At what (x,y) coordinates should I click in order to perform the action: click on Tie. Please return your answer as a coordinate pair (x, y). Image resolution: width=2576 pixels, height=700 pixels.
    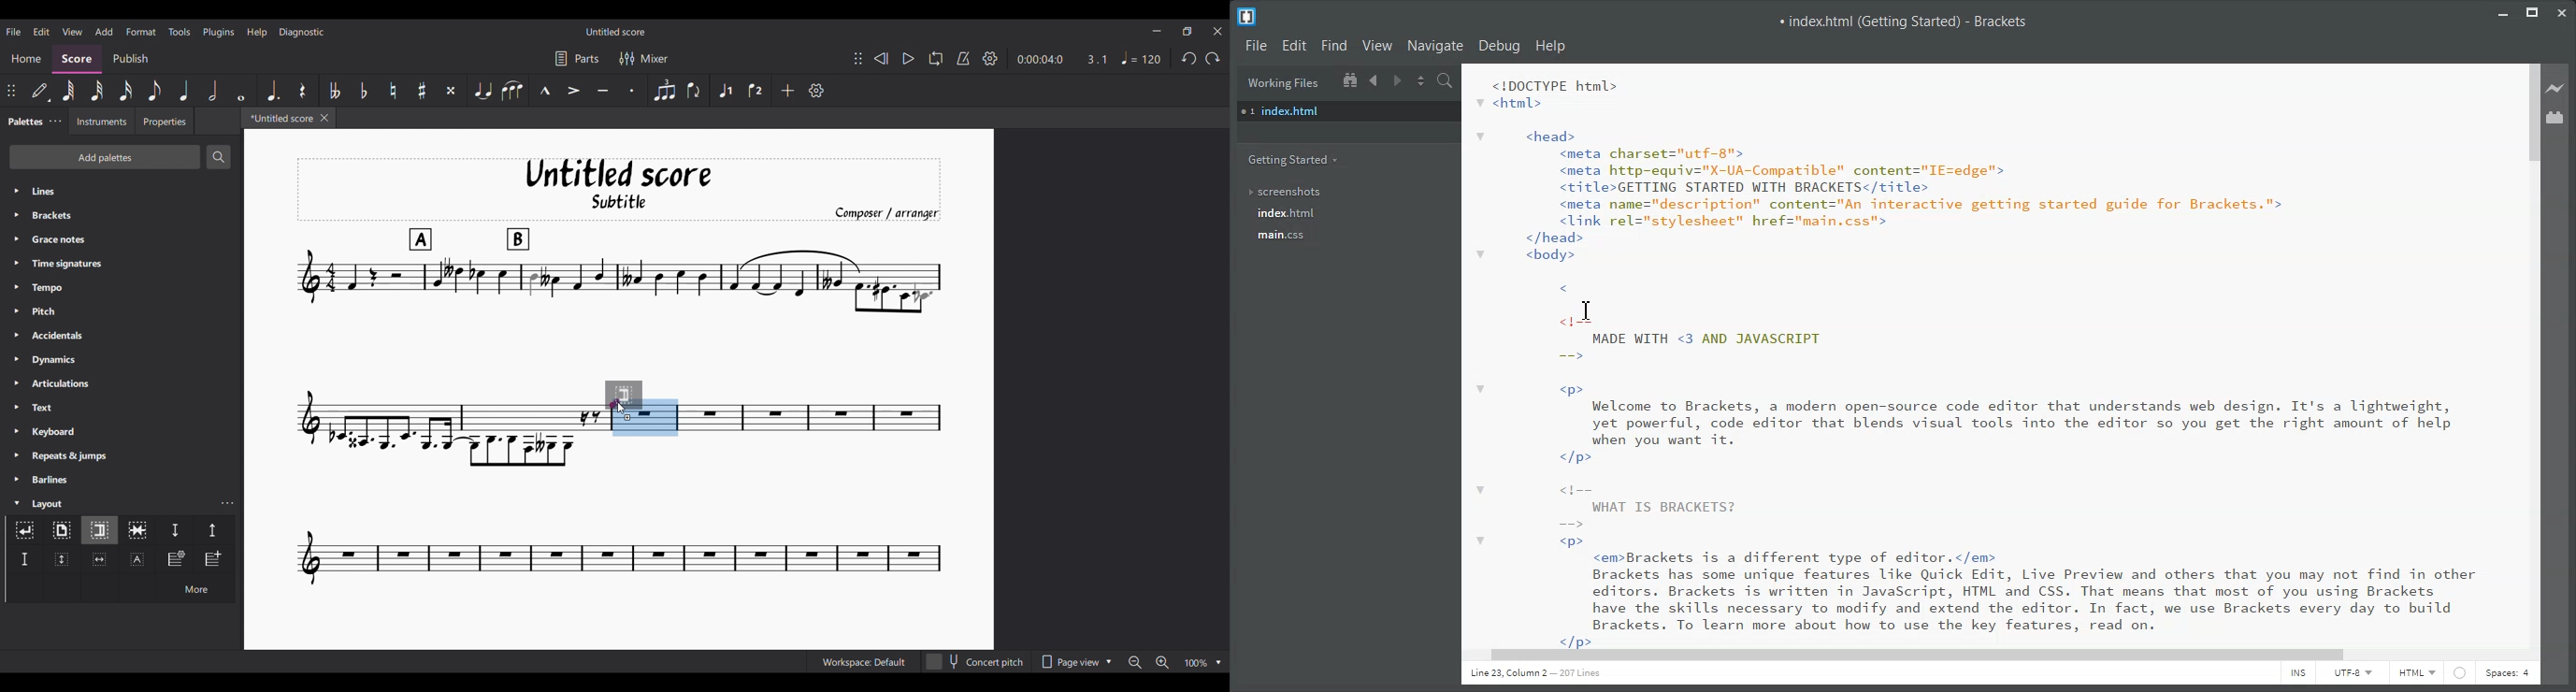
    Looking at the image, I should click on (482, 90).